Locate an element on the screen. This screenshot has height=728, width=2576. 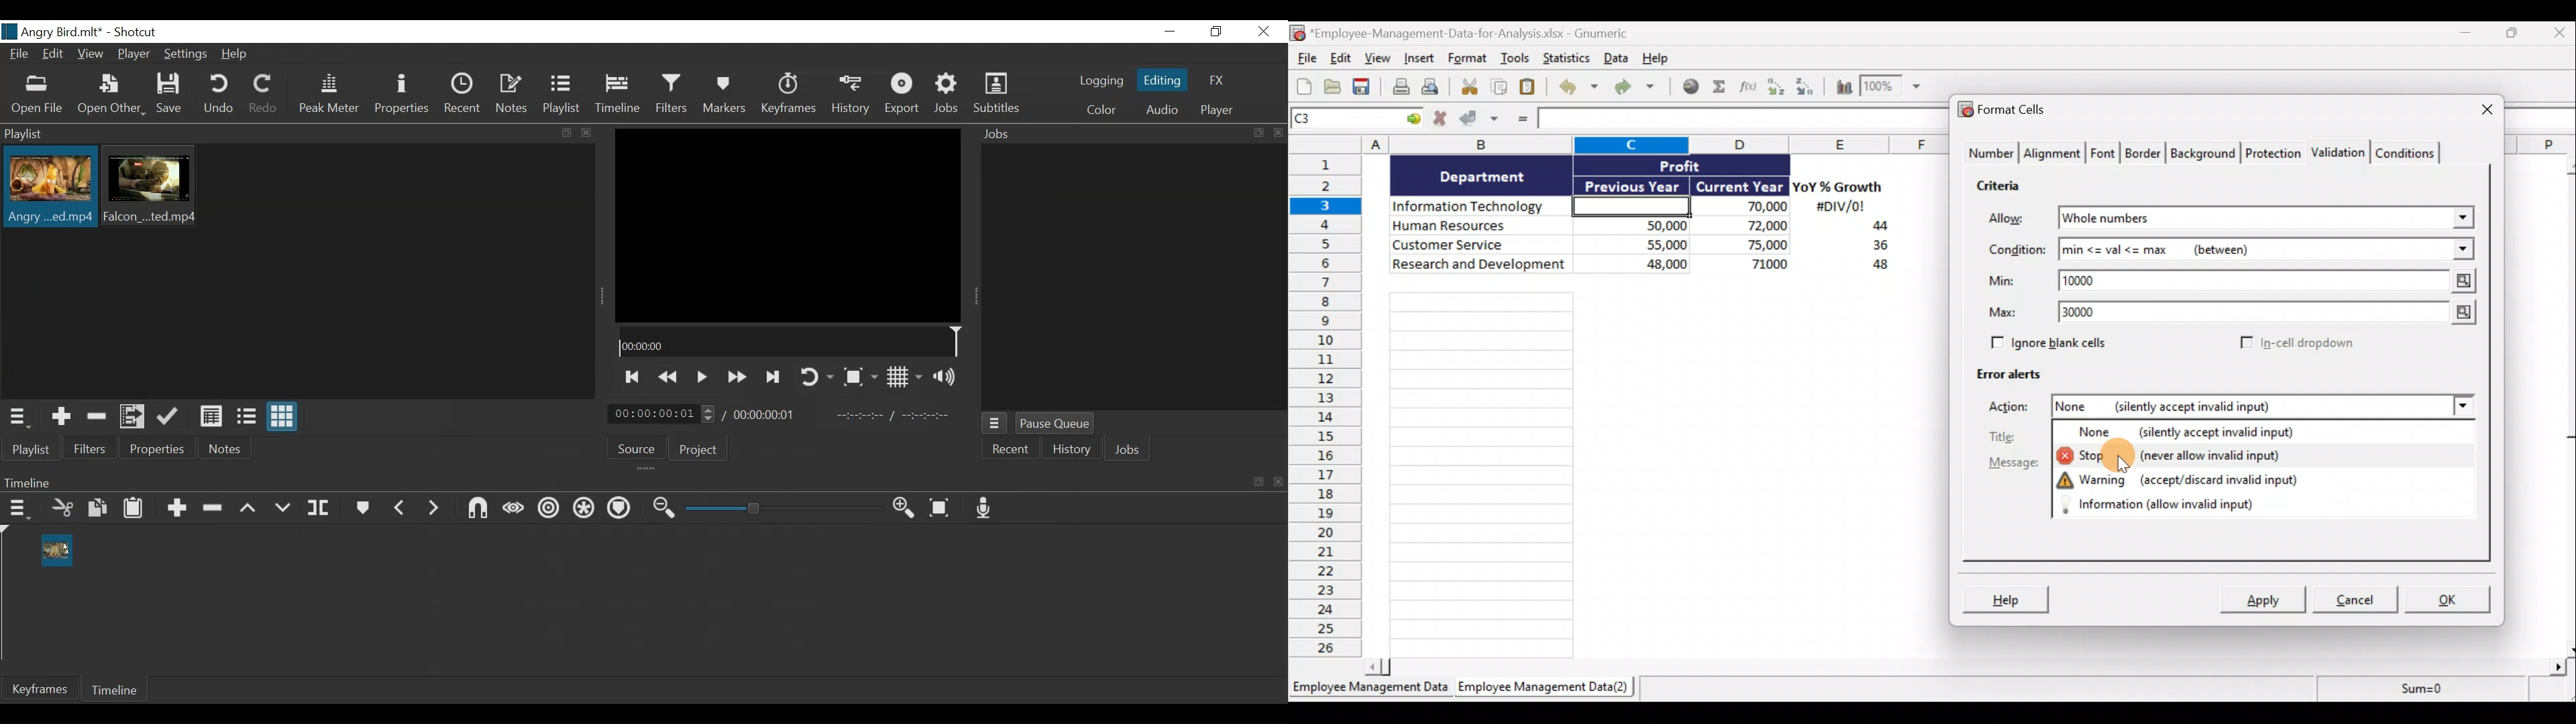
Gnumeric logo is located at coordinates (1297, 33).